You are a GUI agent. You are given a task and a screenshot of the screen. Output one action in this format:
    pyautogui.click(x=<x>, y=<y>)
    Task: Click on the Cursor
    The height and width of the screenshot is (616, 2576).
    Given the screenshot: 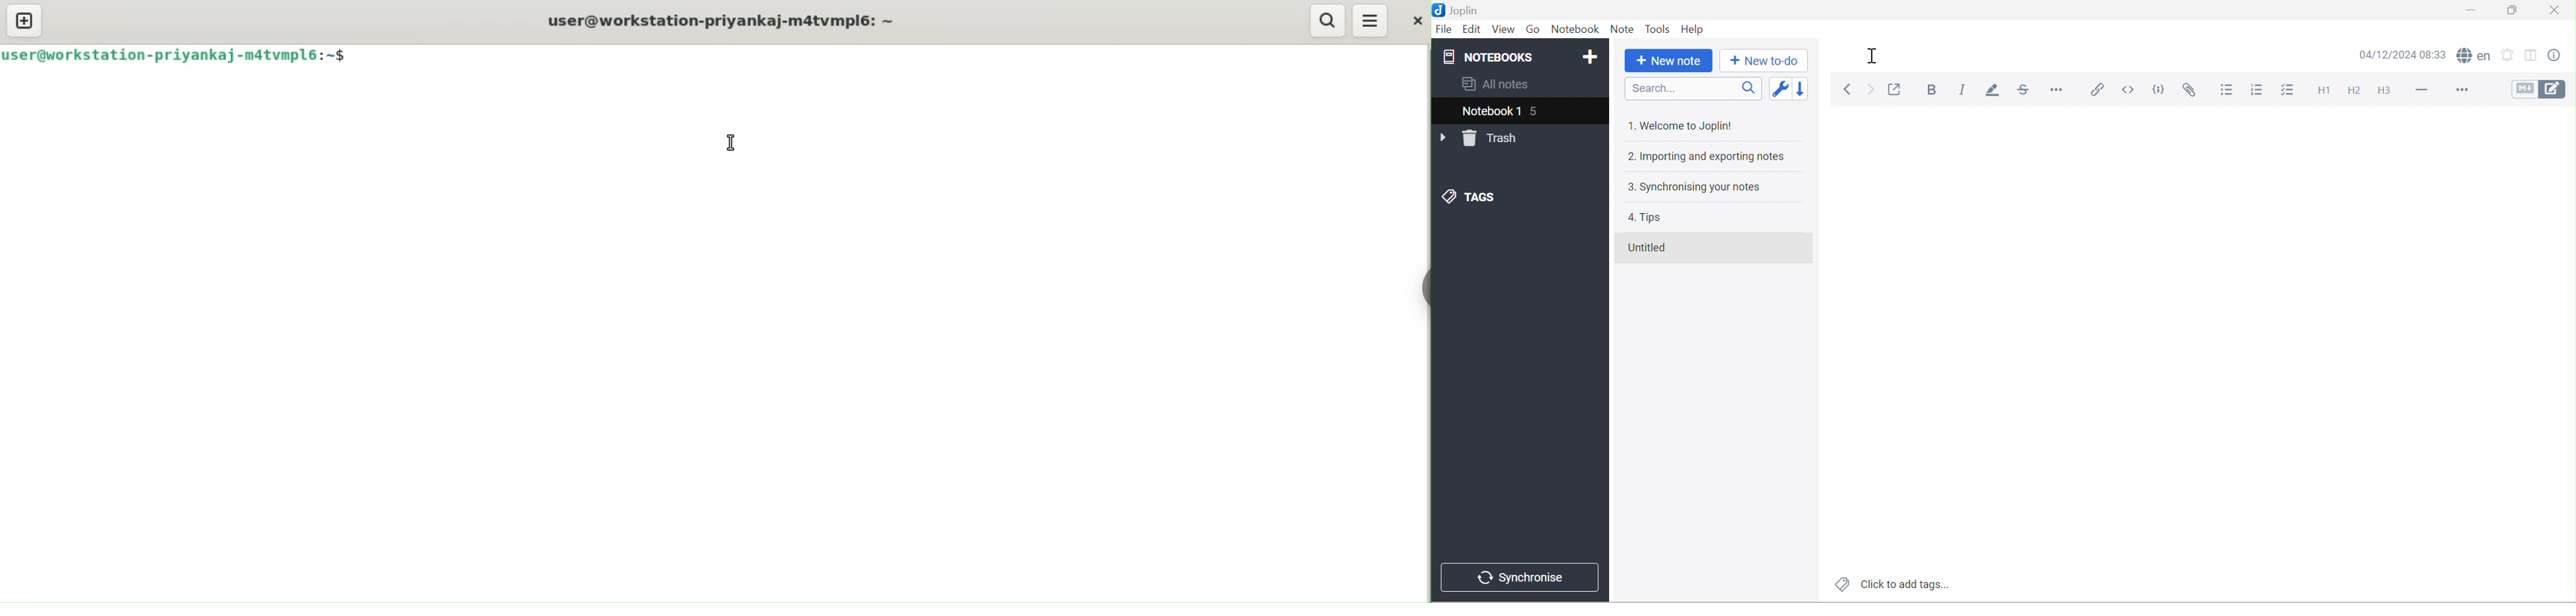 What is the action you would take?
    pyautogui.click(x=1873, y=56)
    